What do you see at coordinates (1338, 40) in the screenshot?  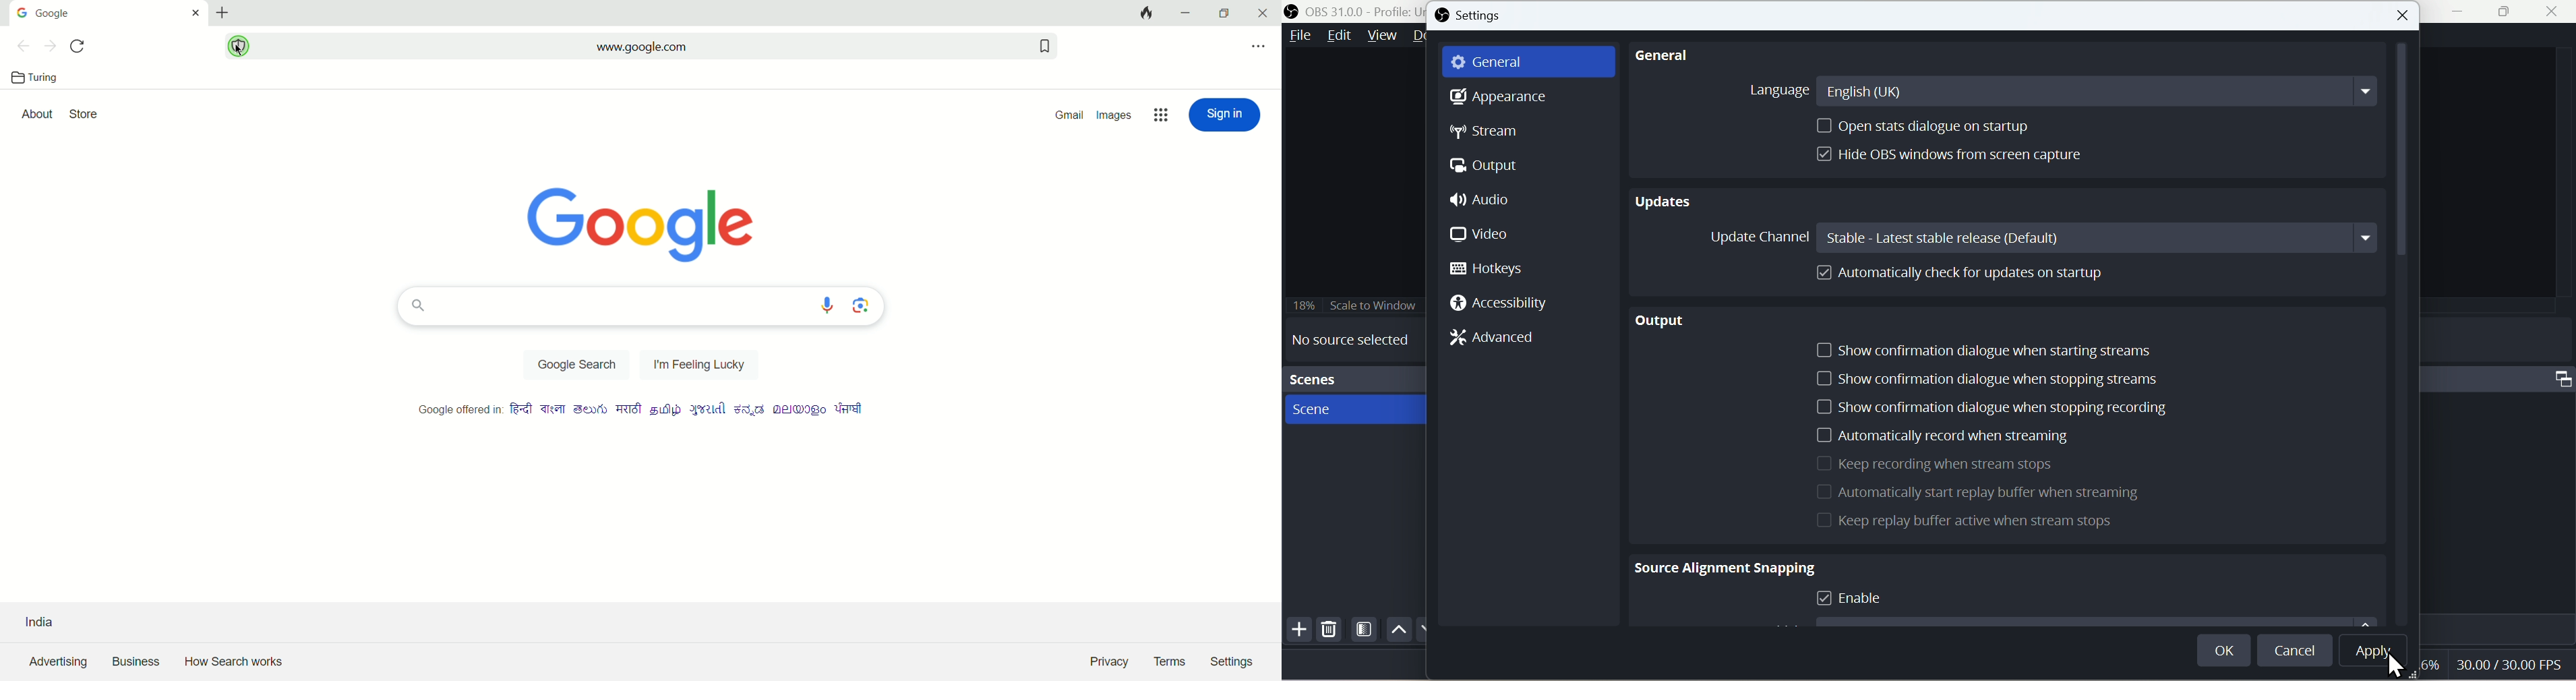 I see `Edit` at bounding box center [1338, 40].